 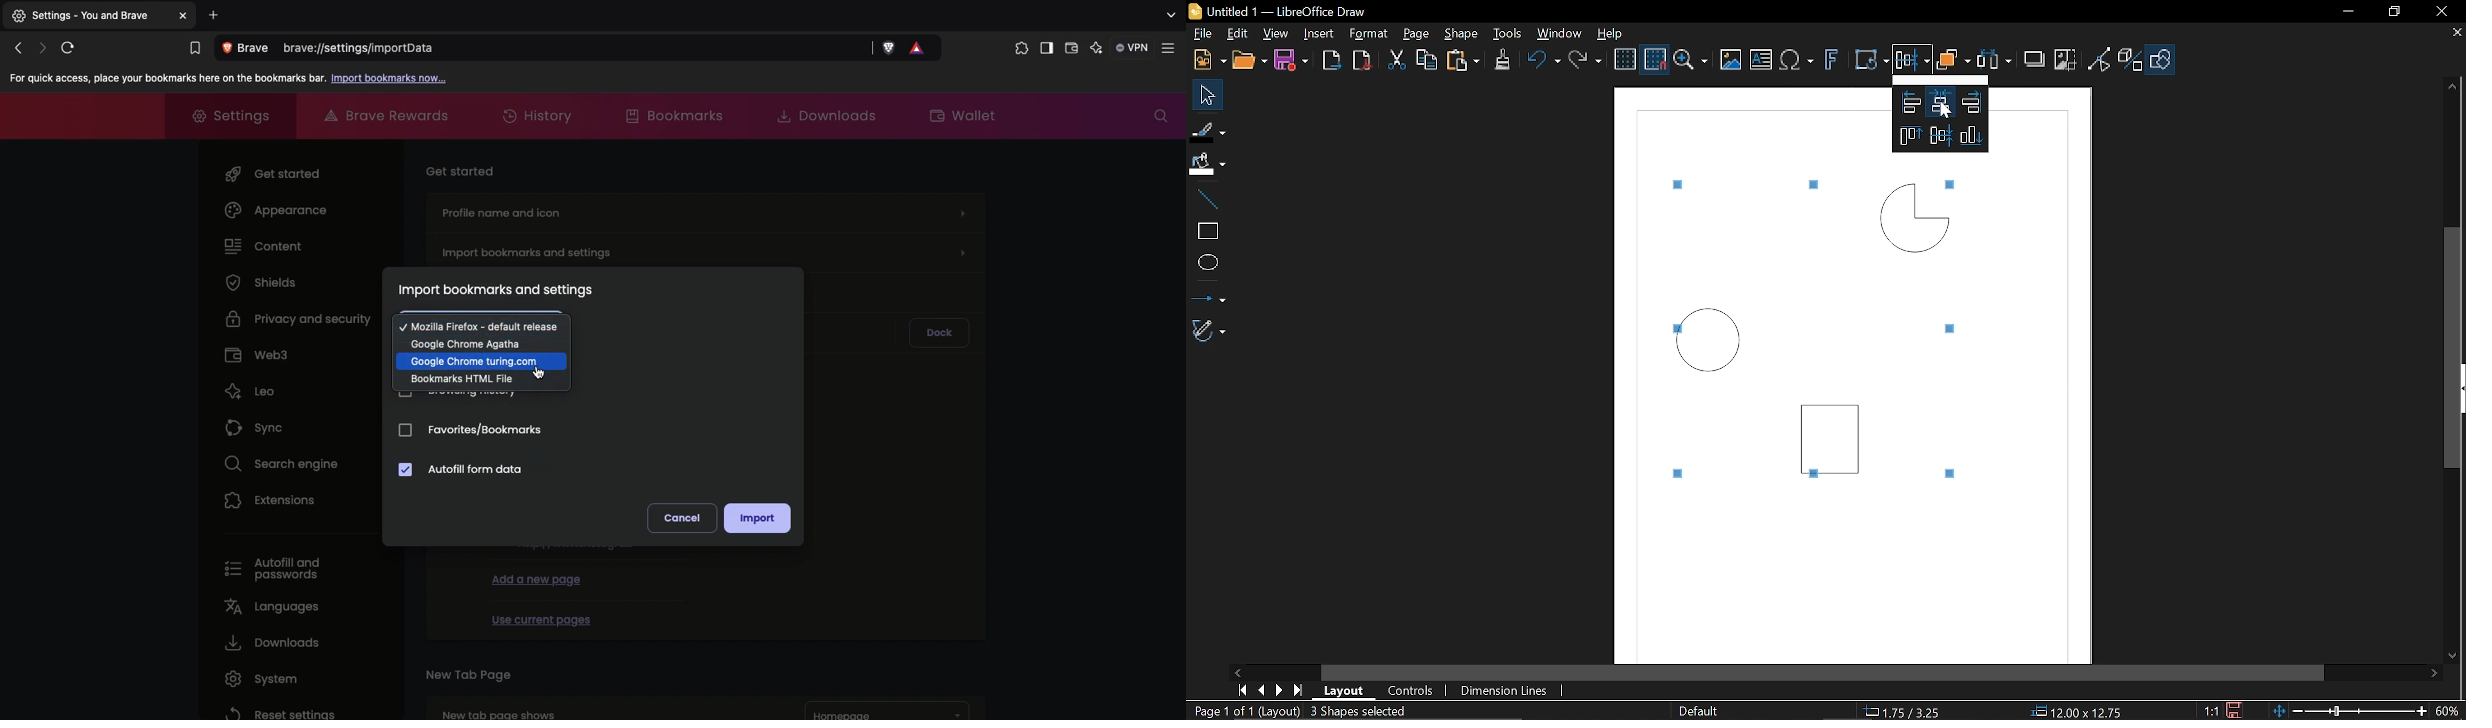 I want to click on Close tab, so click(x=2473, y=34).